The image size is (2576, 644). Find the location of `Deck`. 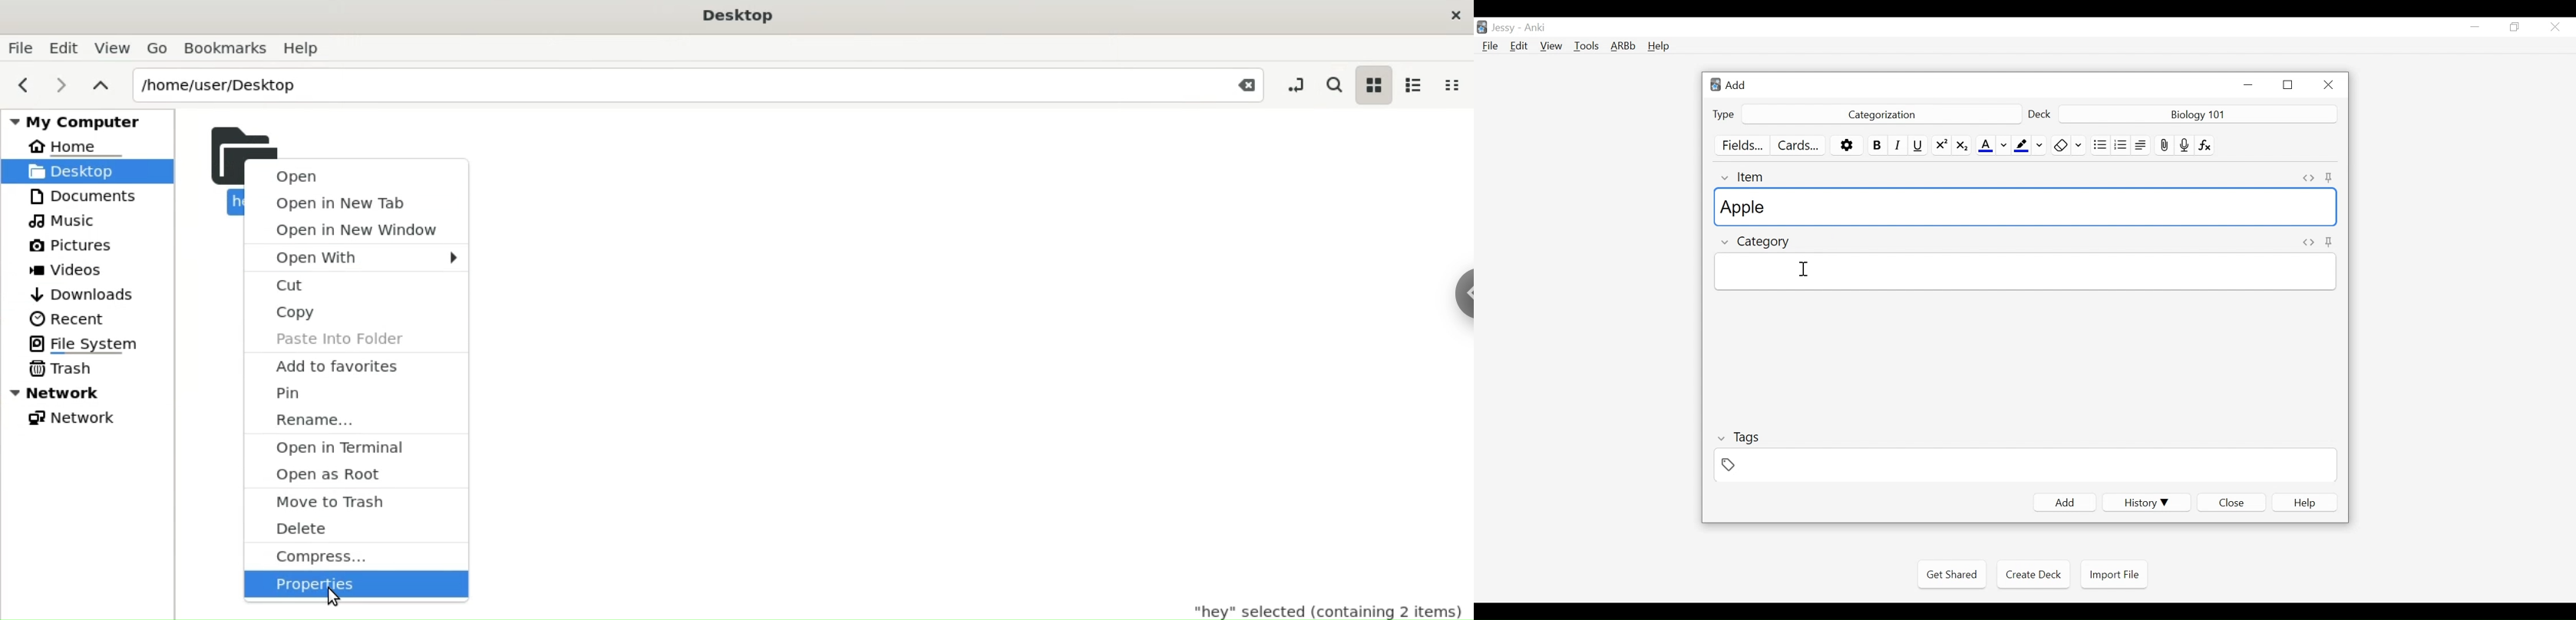

Deck is located at coordinates (2041, 115).